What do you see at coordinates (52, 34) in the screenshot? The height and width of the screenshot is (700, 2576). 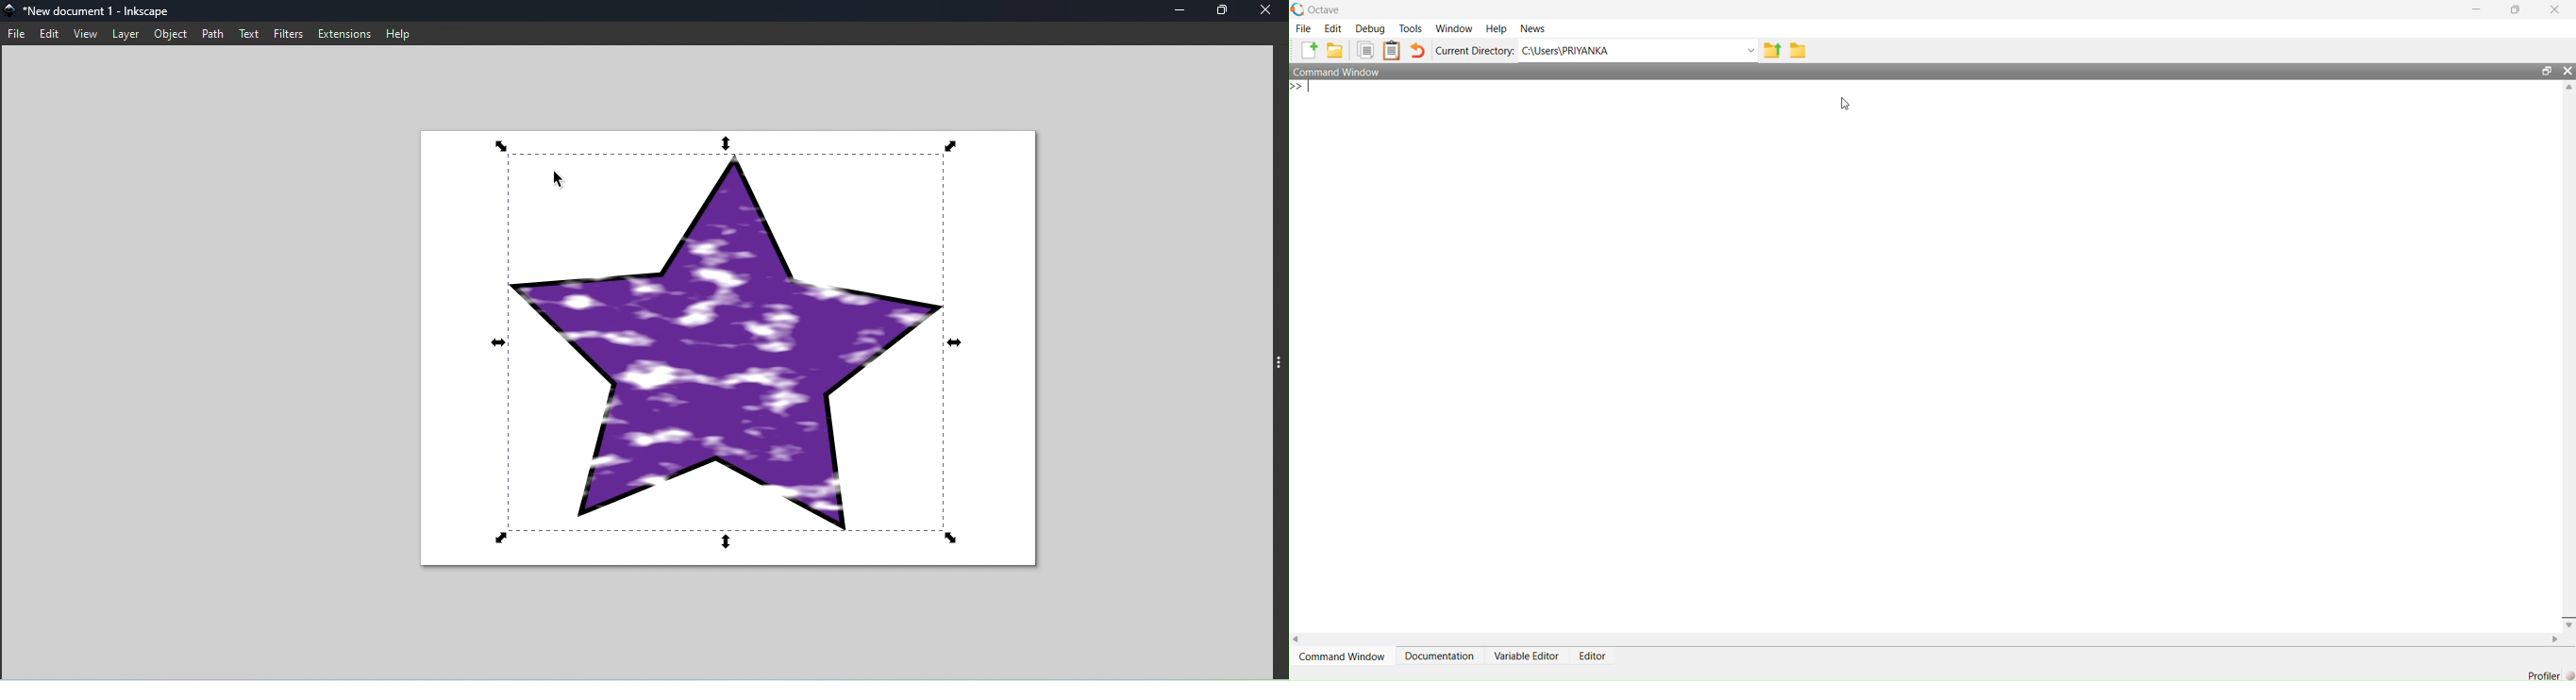 I see `edit` at bounding box center [52, 34].